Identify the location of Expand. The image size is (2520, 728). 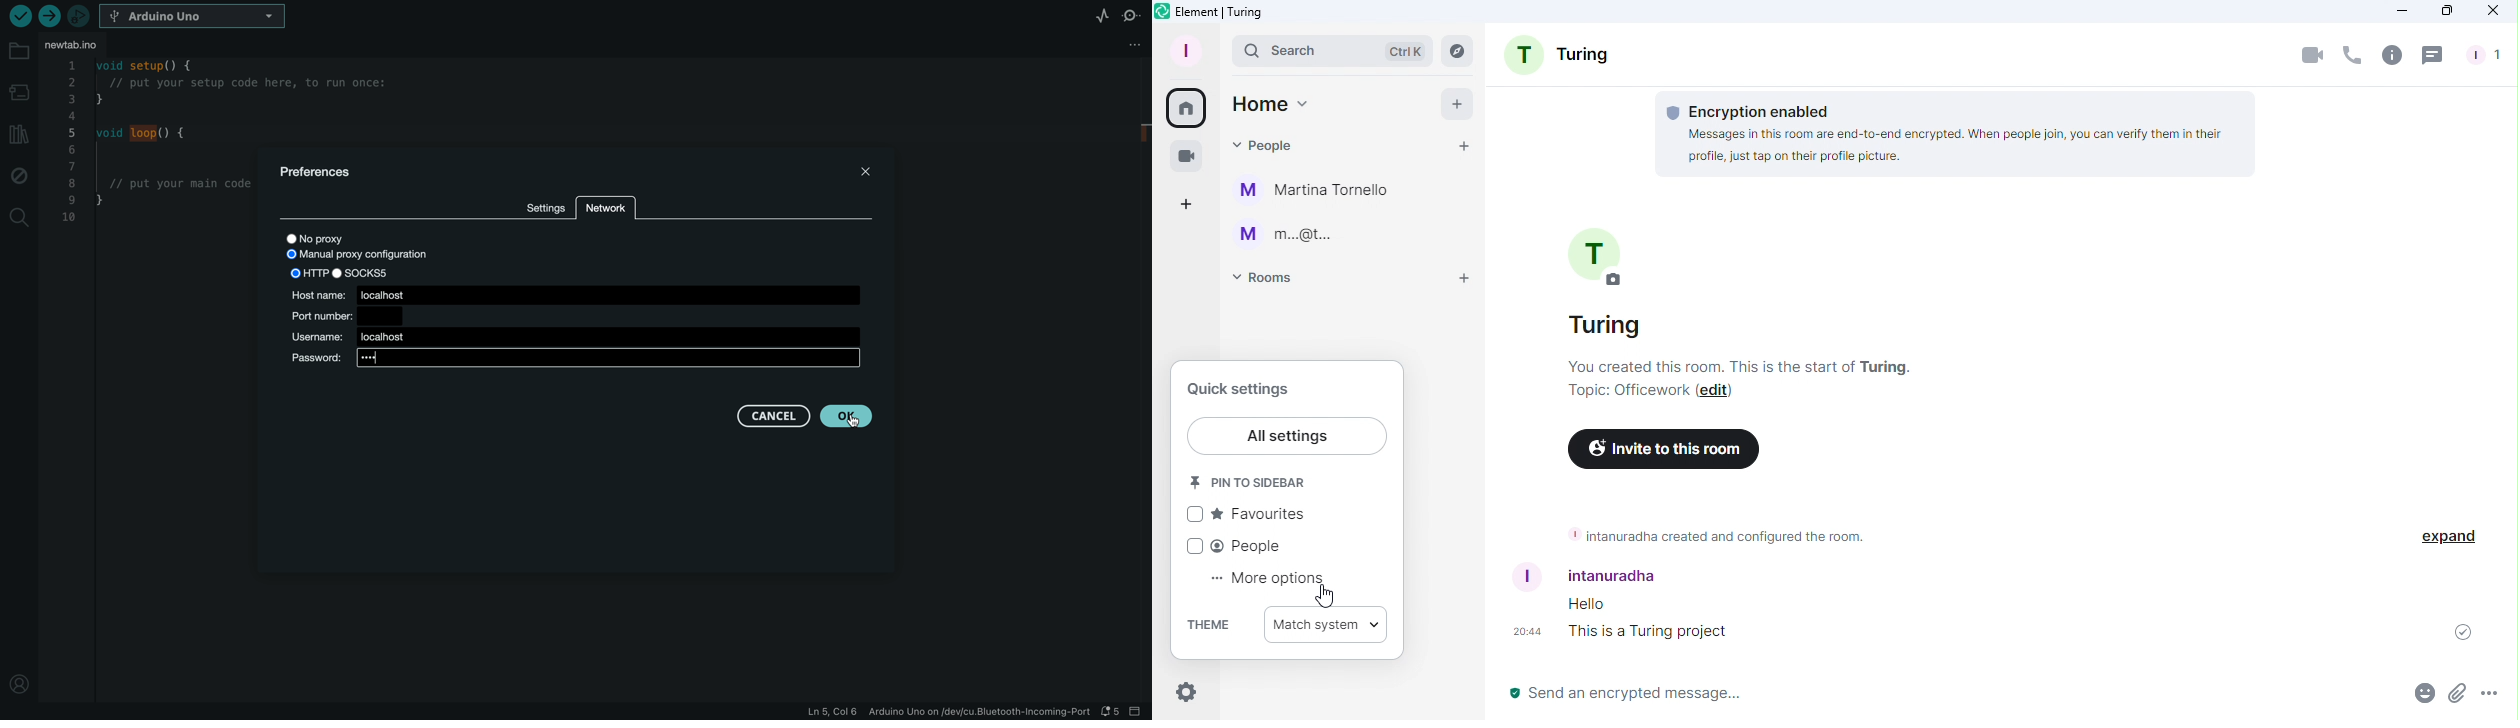
(2446, 537).